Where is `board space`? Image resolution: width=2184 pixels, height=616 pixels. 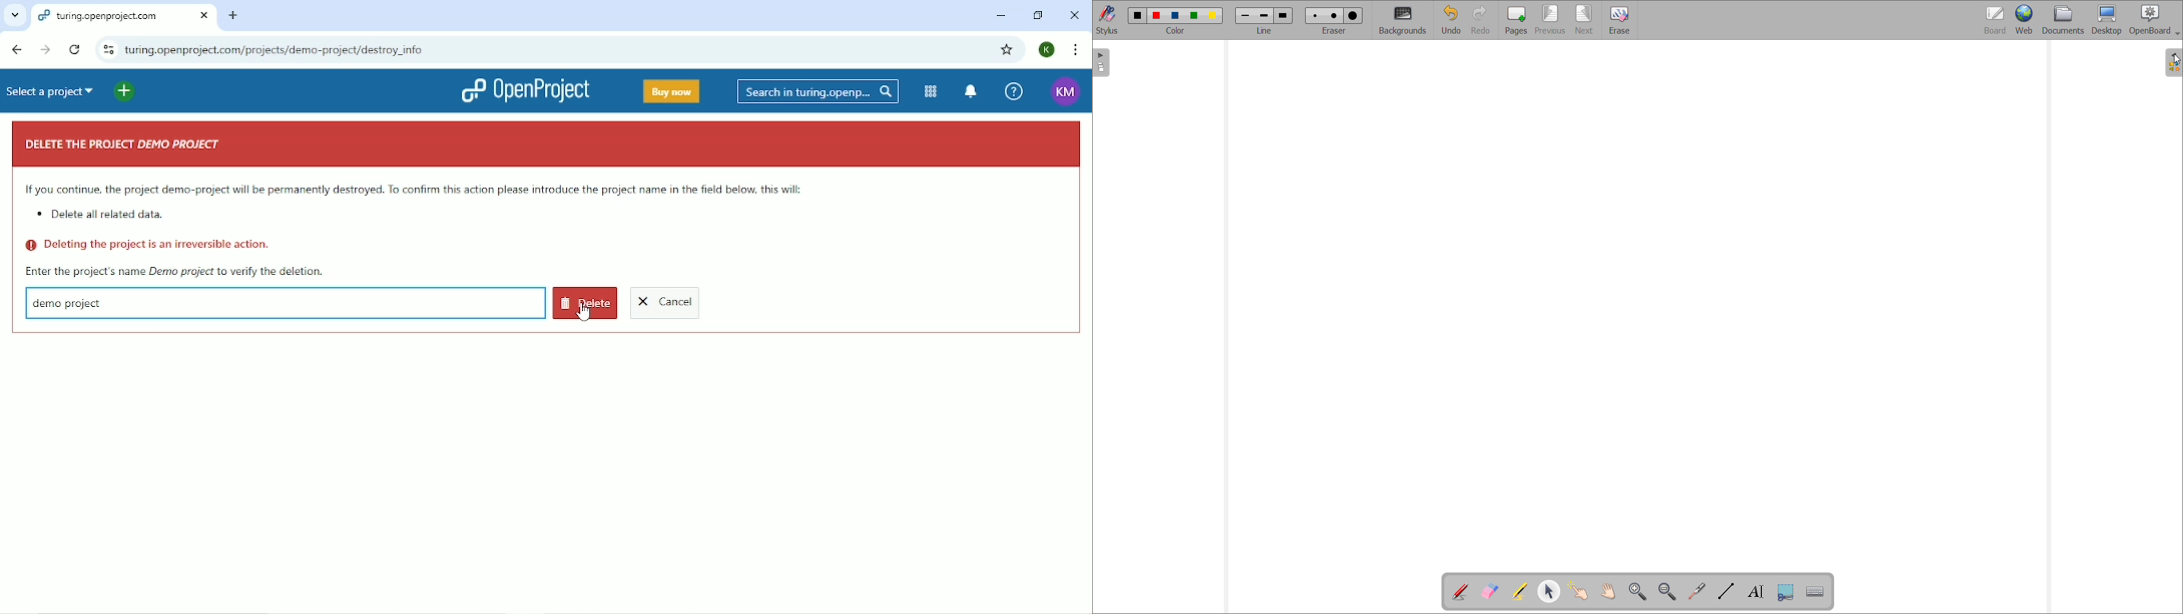
board space is located at coordinates (1637, 304).